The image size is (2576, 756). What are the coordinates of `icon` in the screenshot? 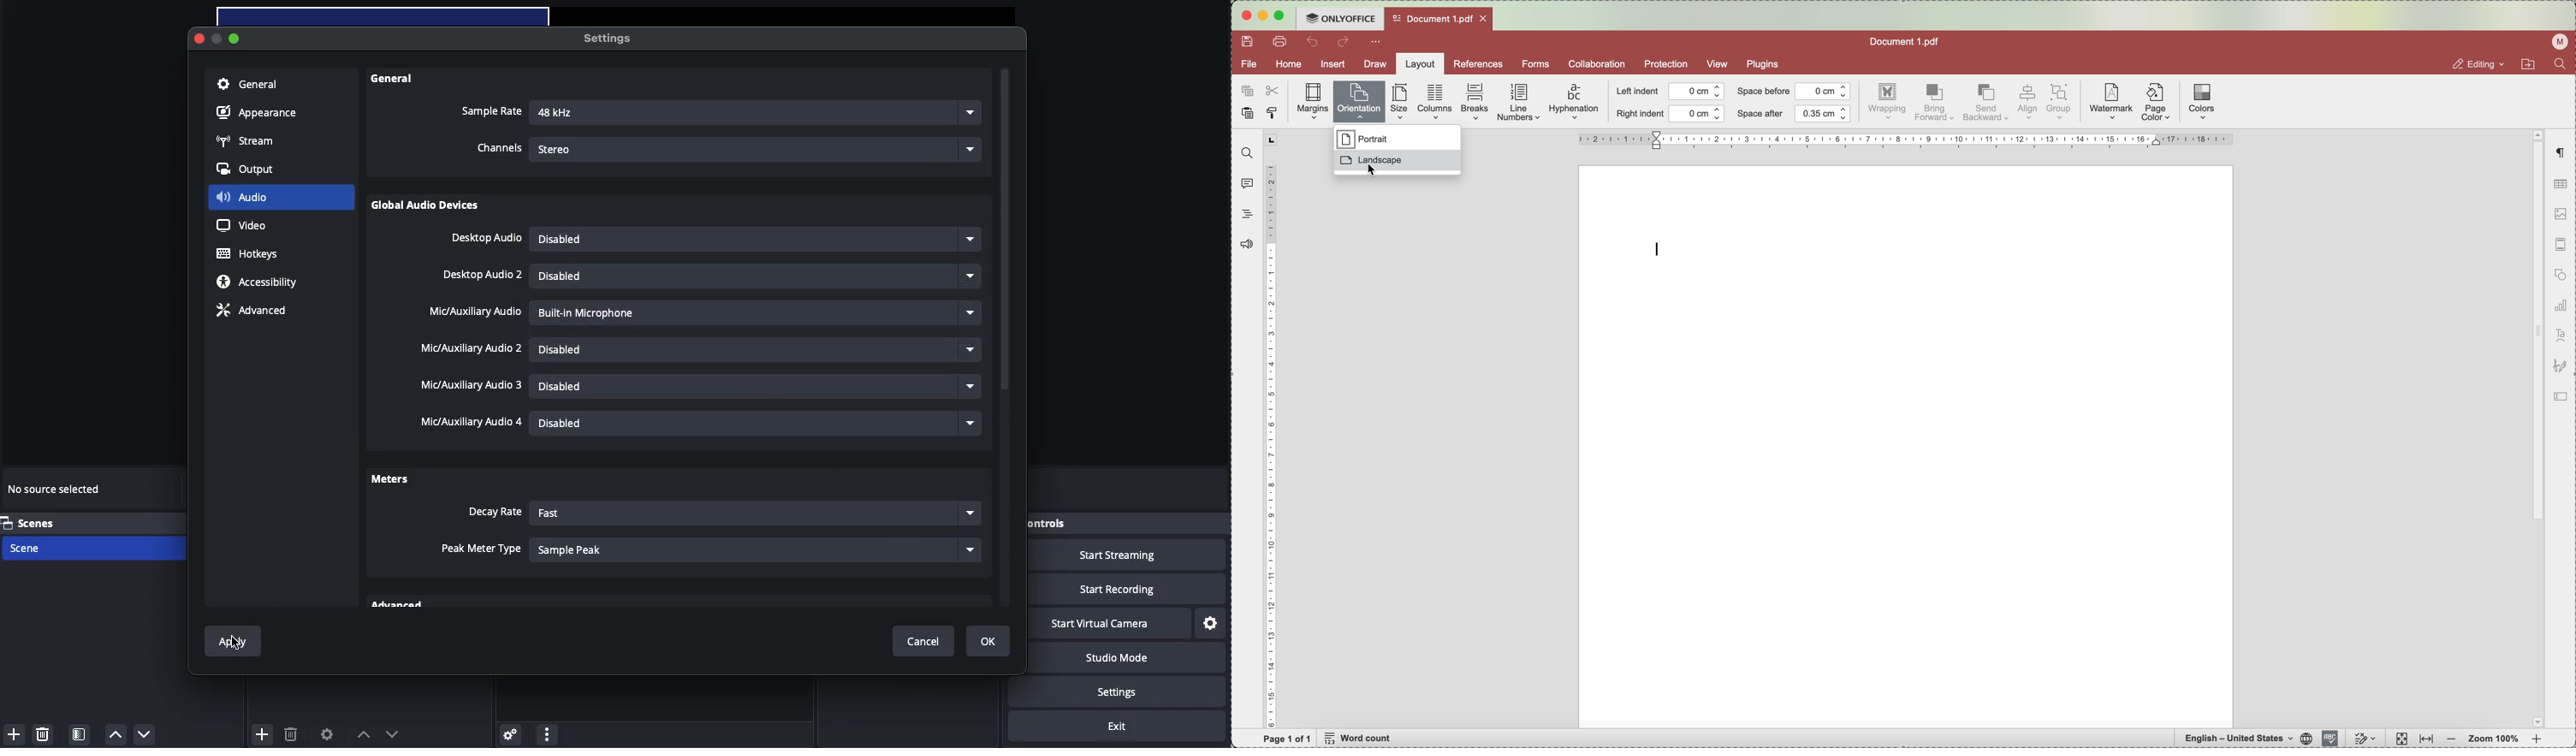 It's located at (2560, 367).